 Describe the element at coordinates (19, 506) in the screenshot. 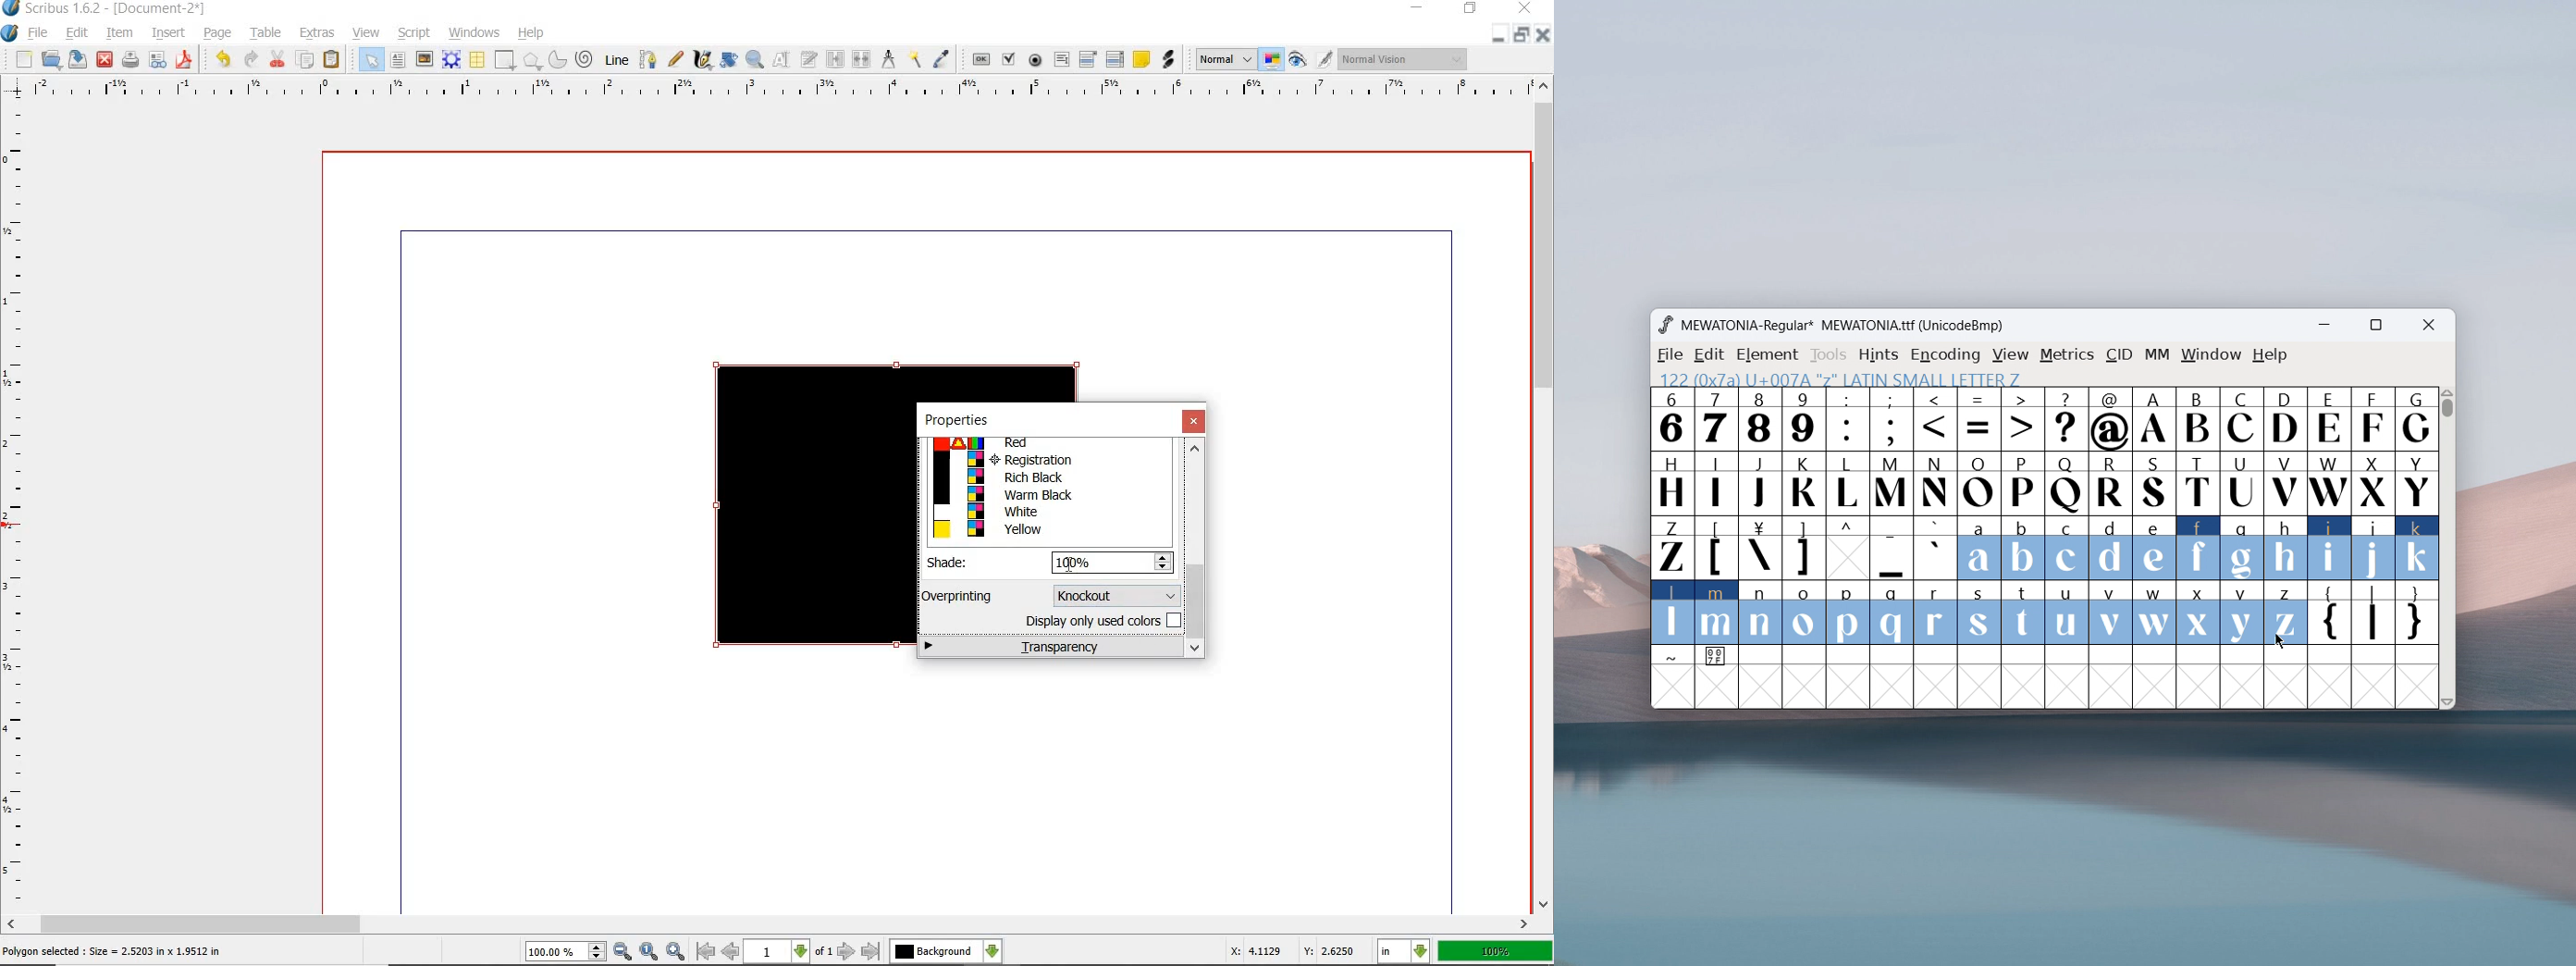

I see `ruler` at that location.